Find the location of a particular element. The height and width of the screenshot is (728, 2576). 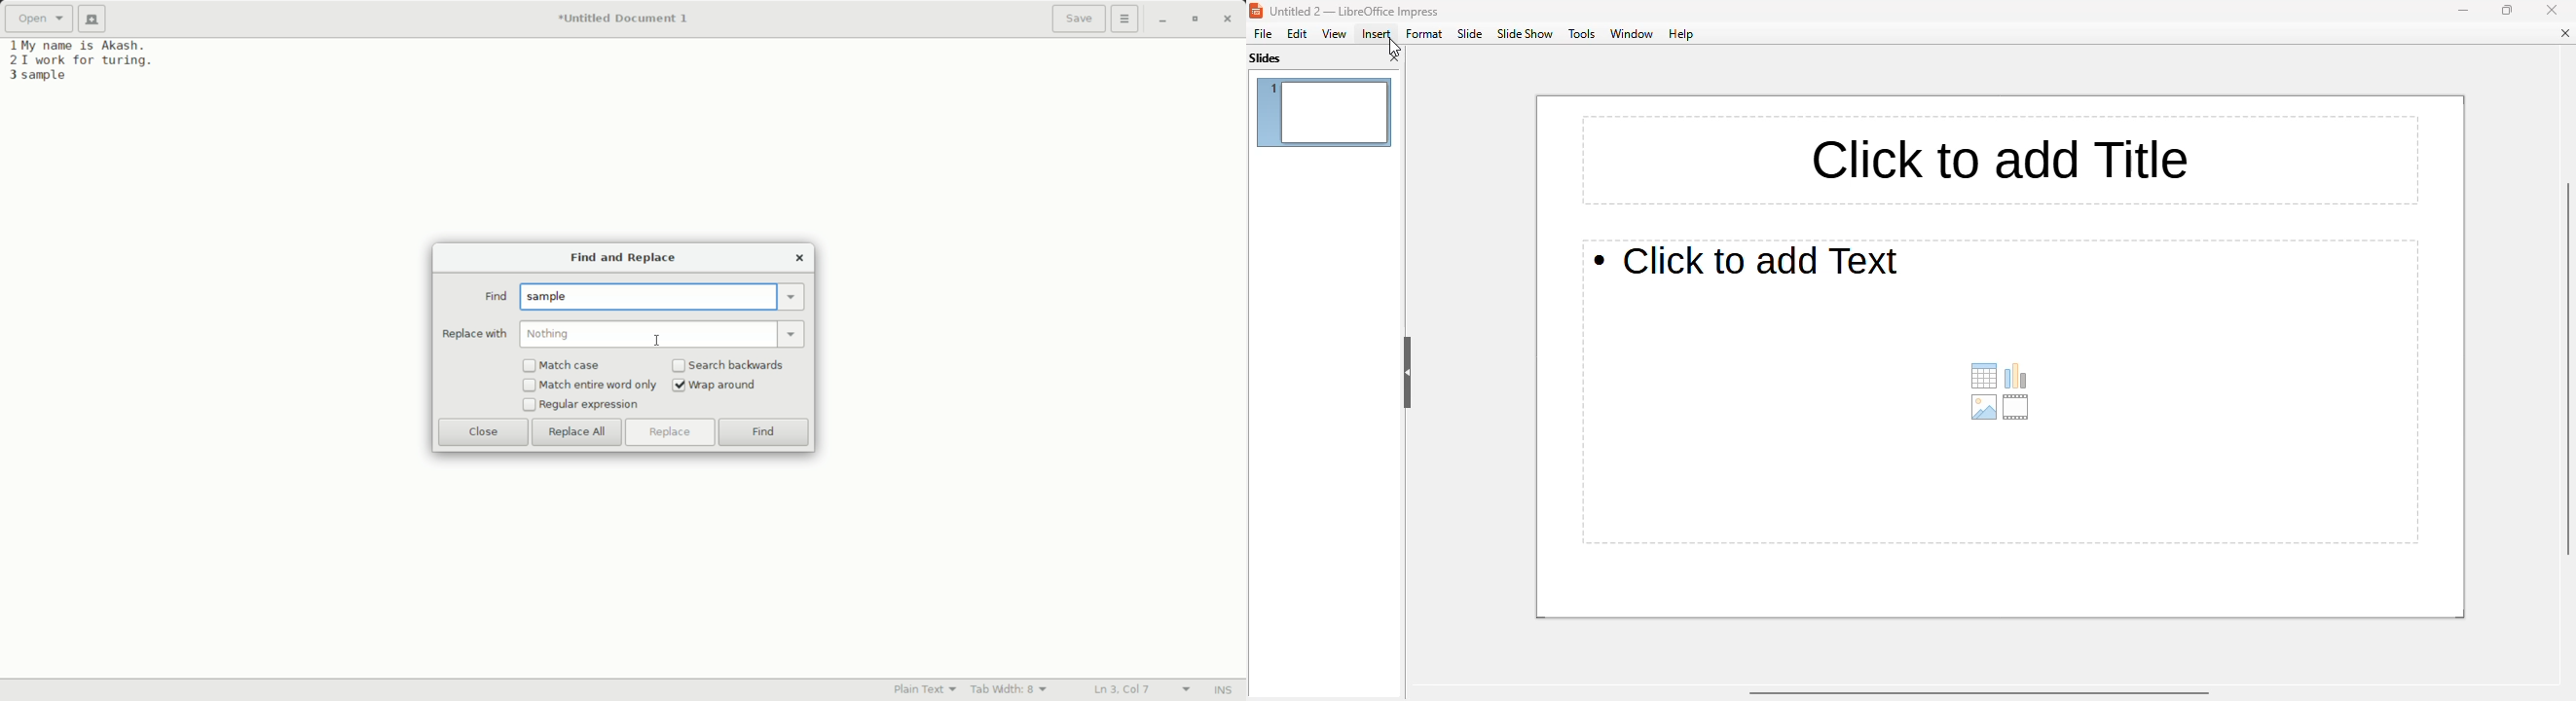

1My name is Akash. is located at coordinates (80, 45).